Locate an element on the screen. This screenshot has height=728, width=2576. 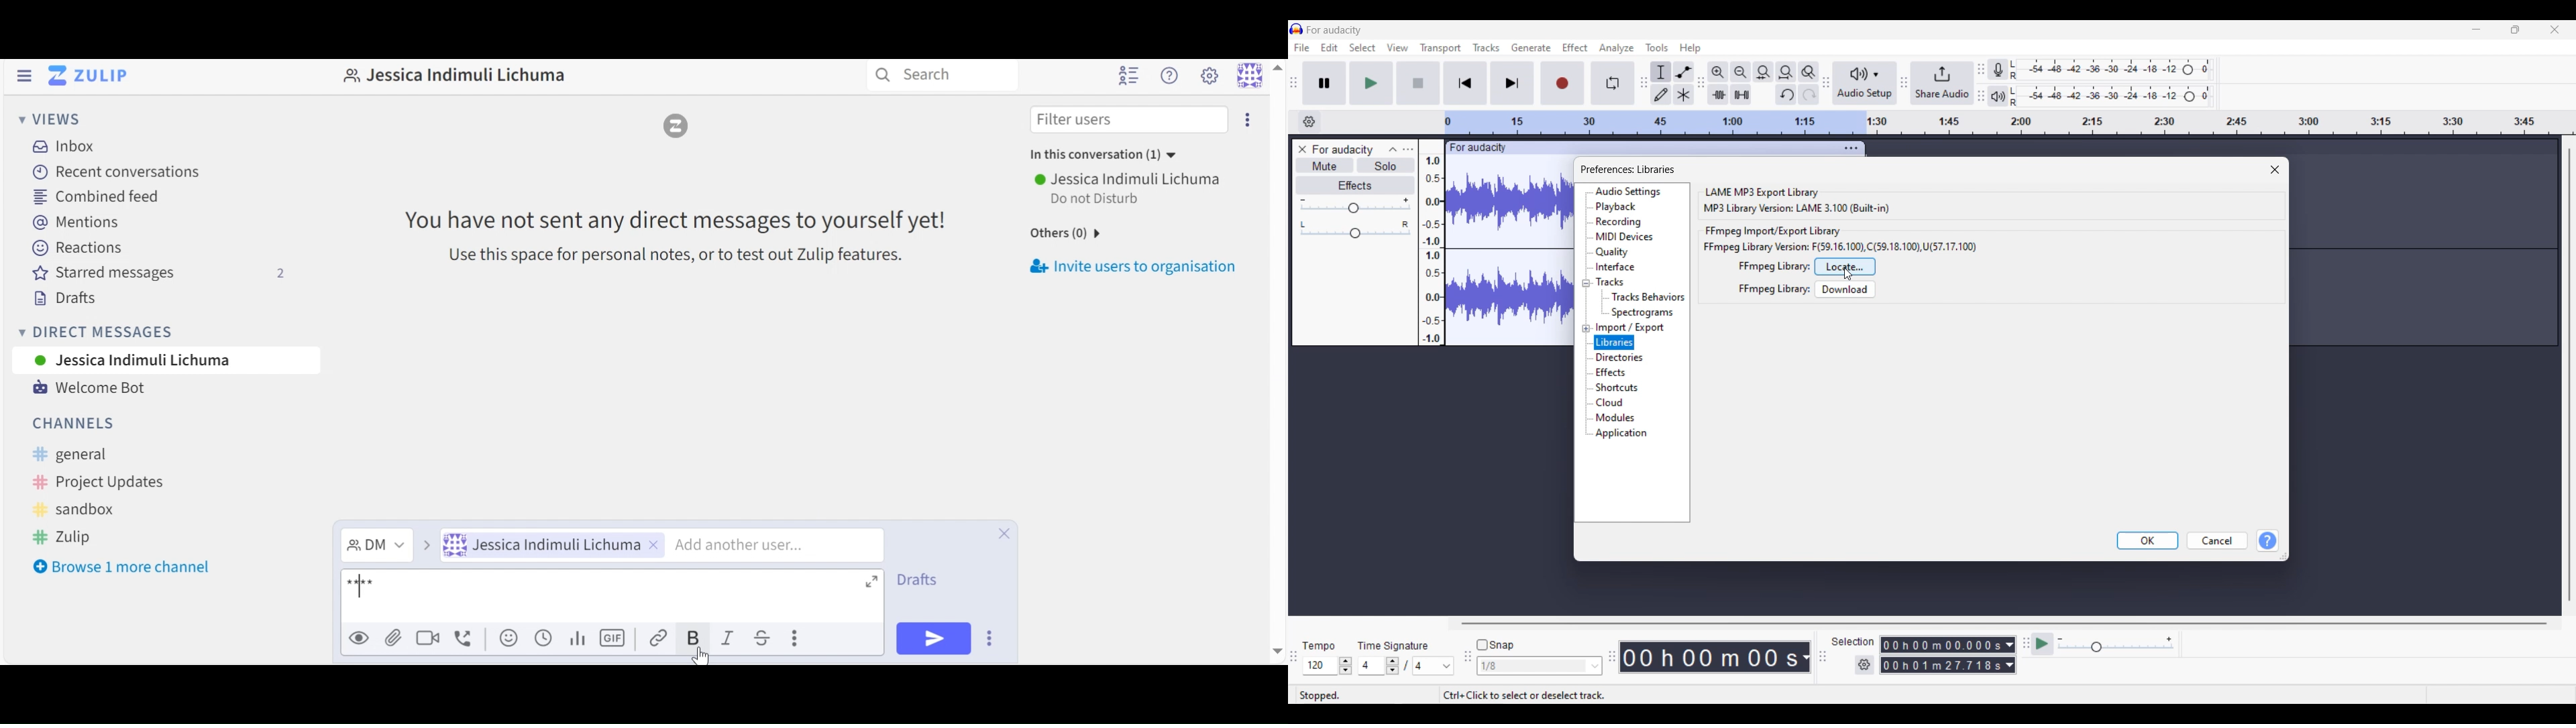
Go to Home View is located at coordinates (86, 77).